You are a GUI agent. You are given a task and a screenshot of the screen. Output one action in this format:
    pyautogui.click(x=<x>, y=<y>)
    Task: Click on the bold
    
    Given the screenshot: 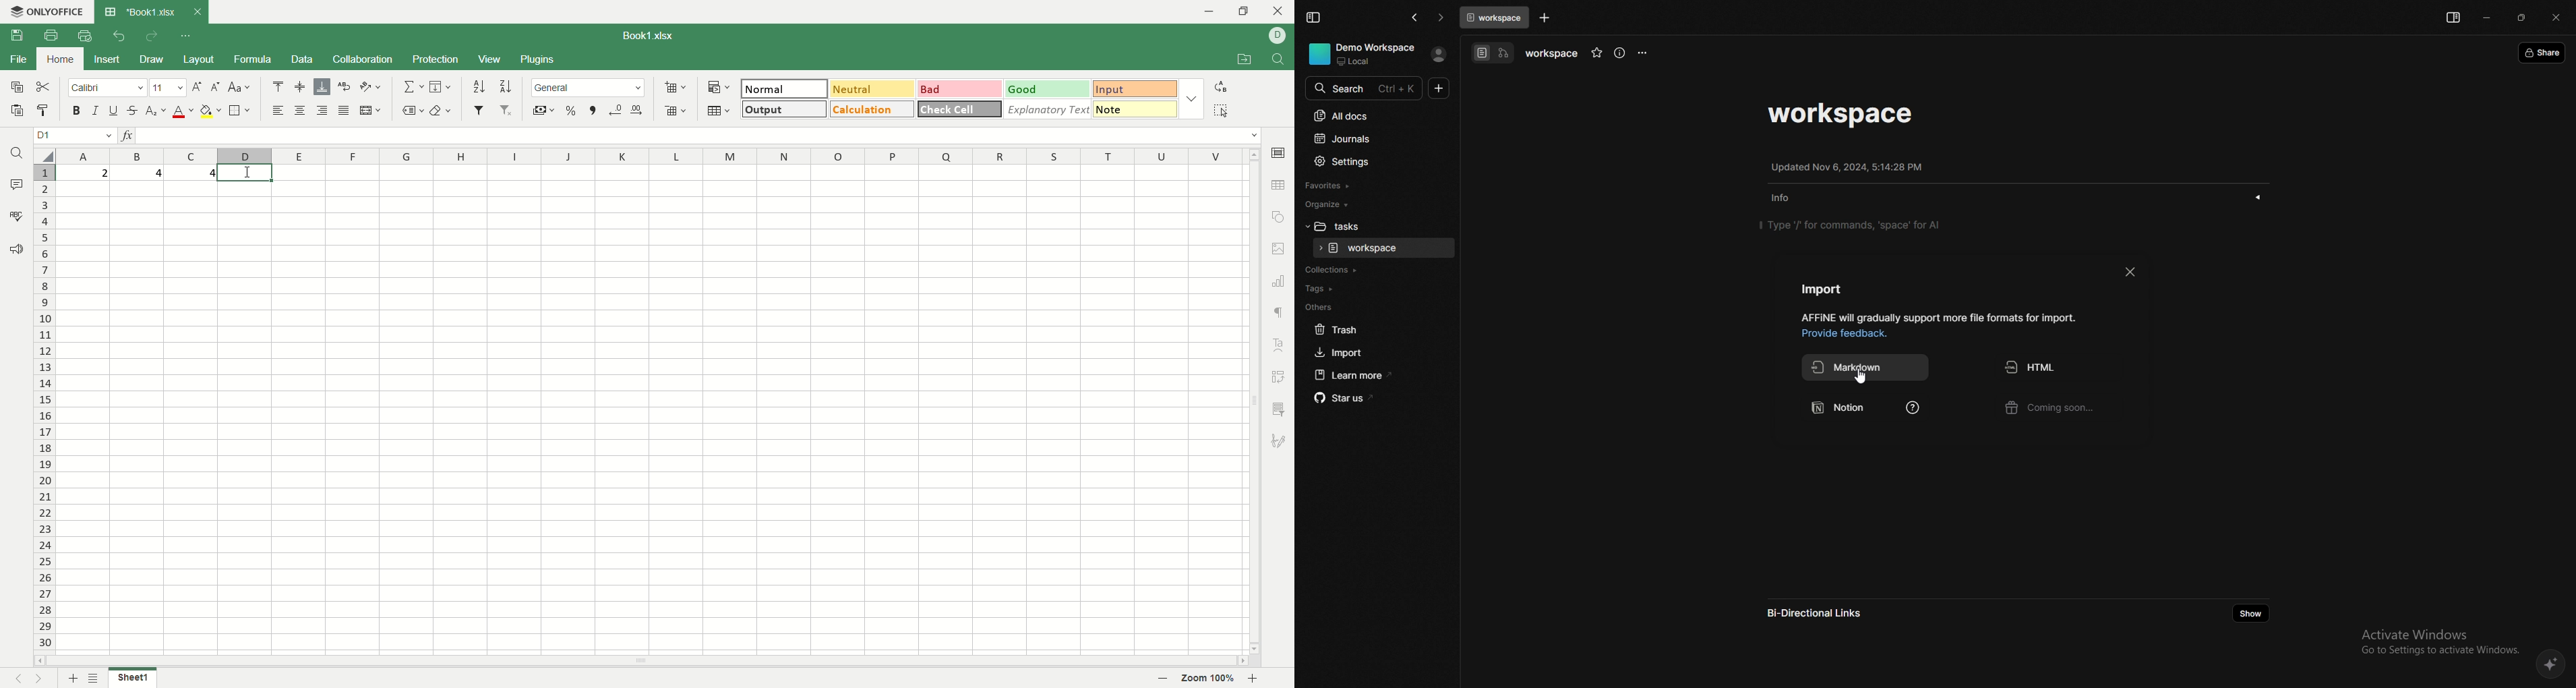 What is the action you would take?
    pyautogui.click(x=74, y=109)
    